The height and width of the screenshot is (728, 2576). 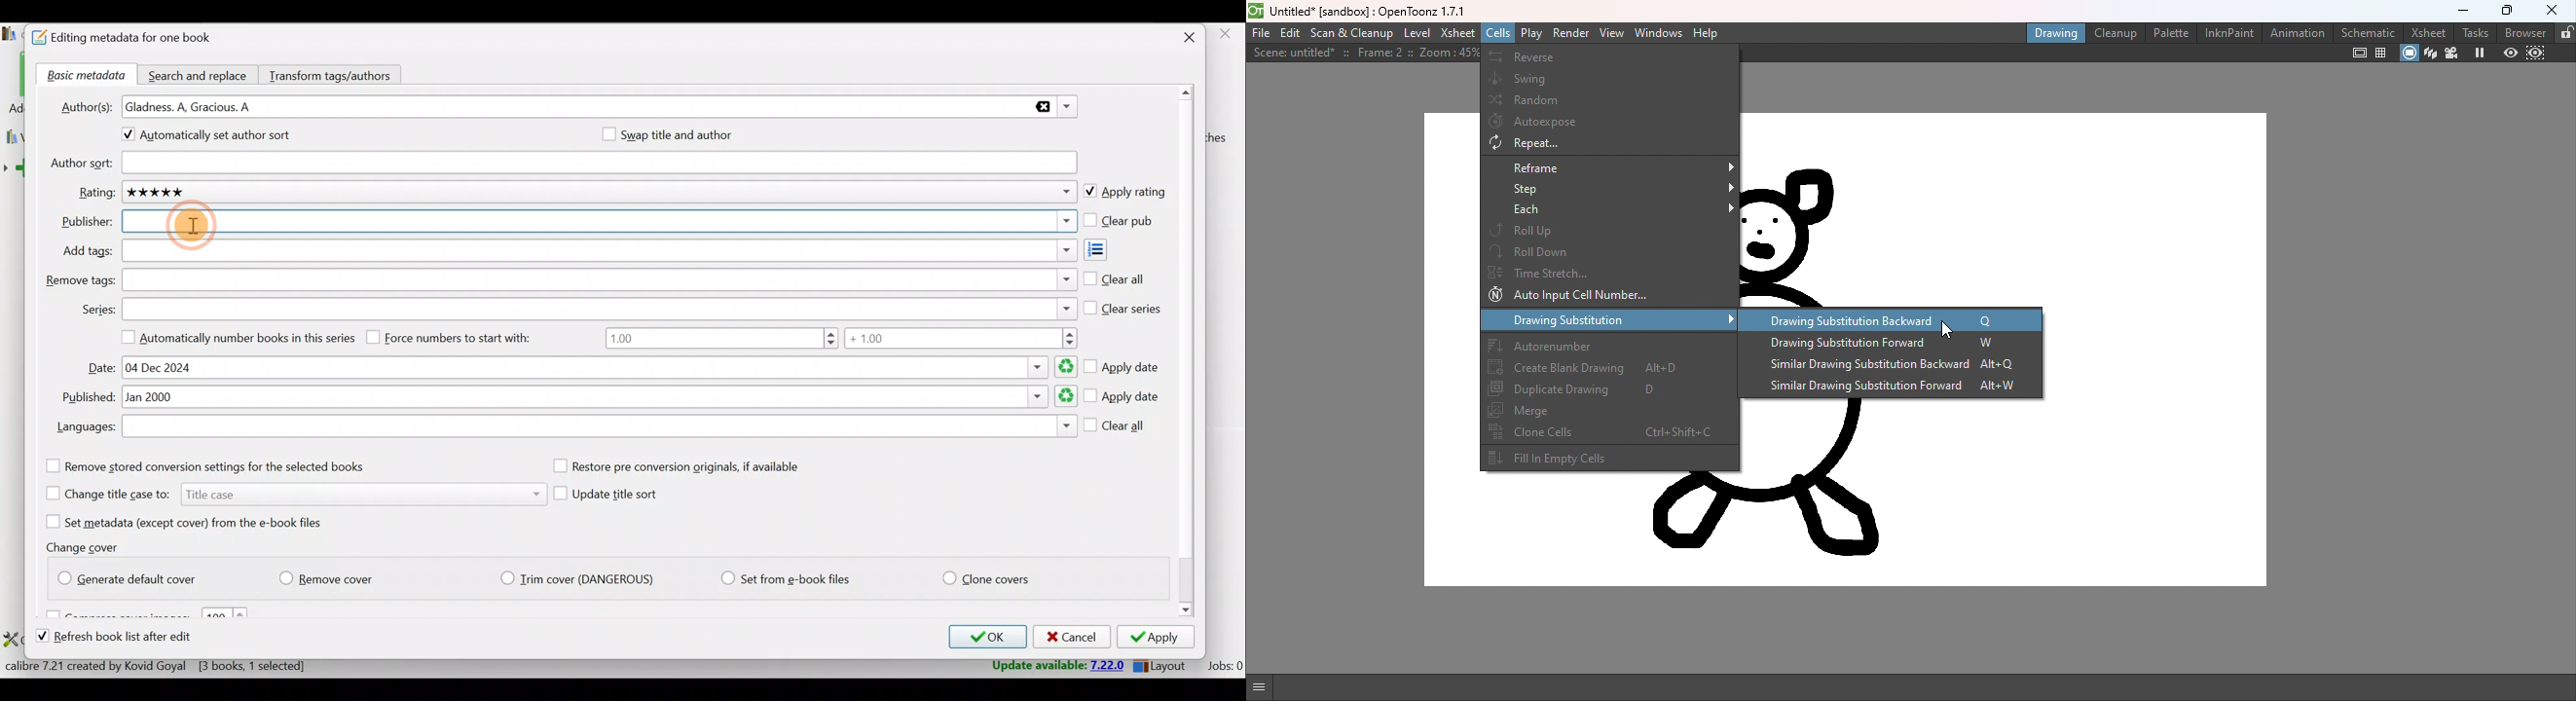 What do you see at coordinates (2117, 33) in the screenshot?
I see `Cleanup` at bounding box center [2117, 33].